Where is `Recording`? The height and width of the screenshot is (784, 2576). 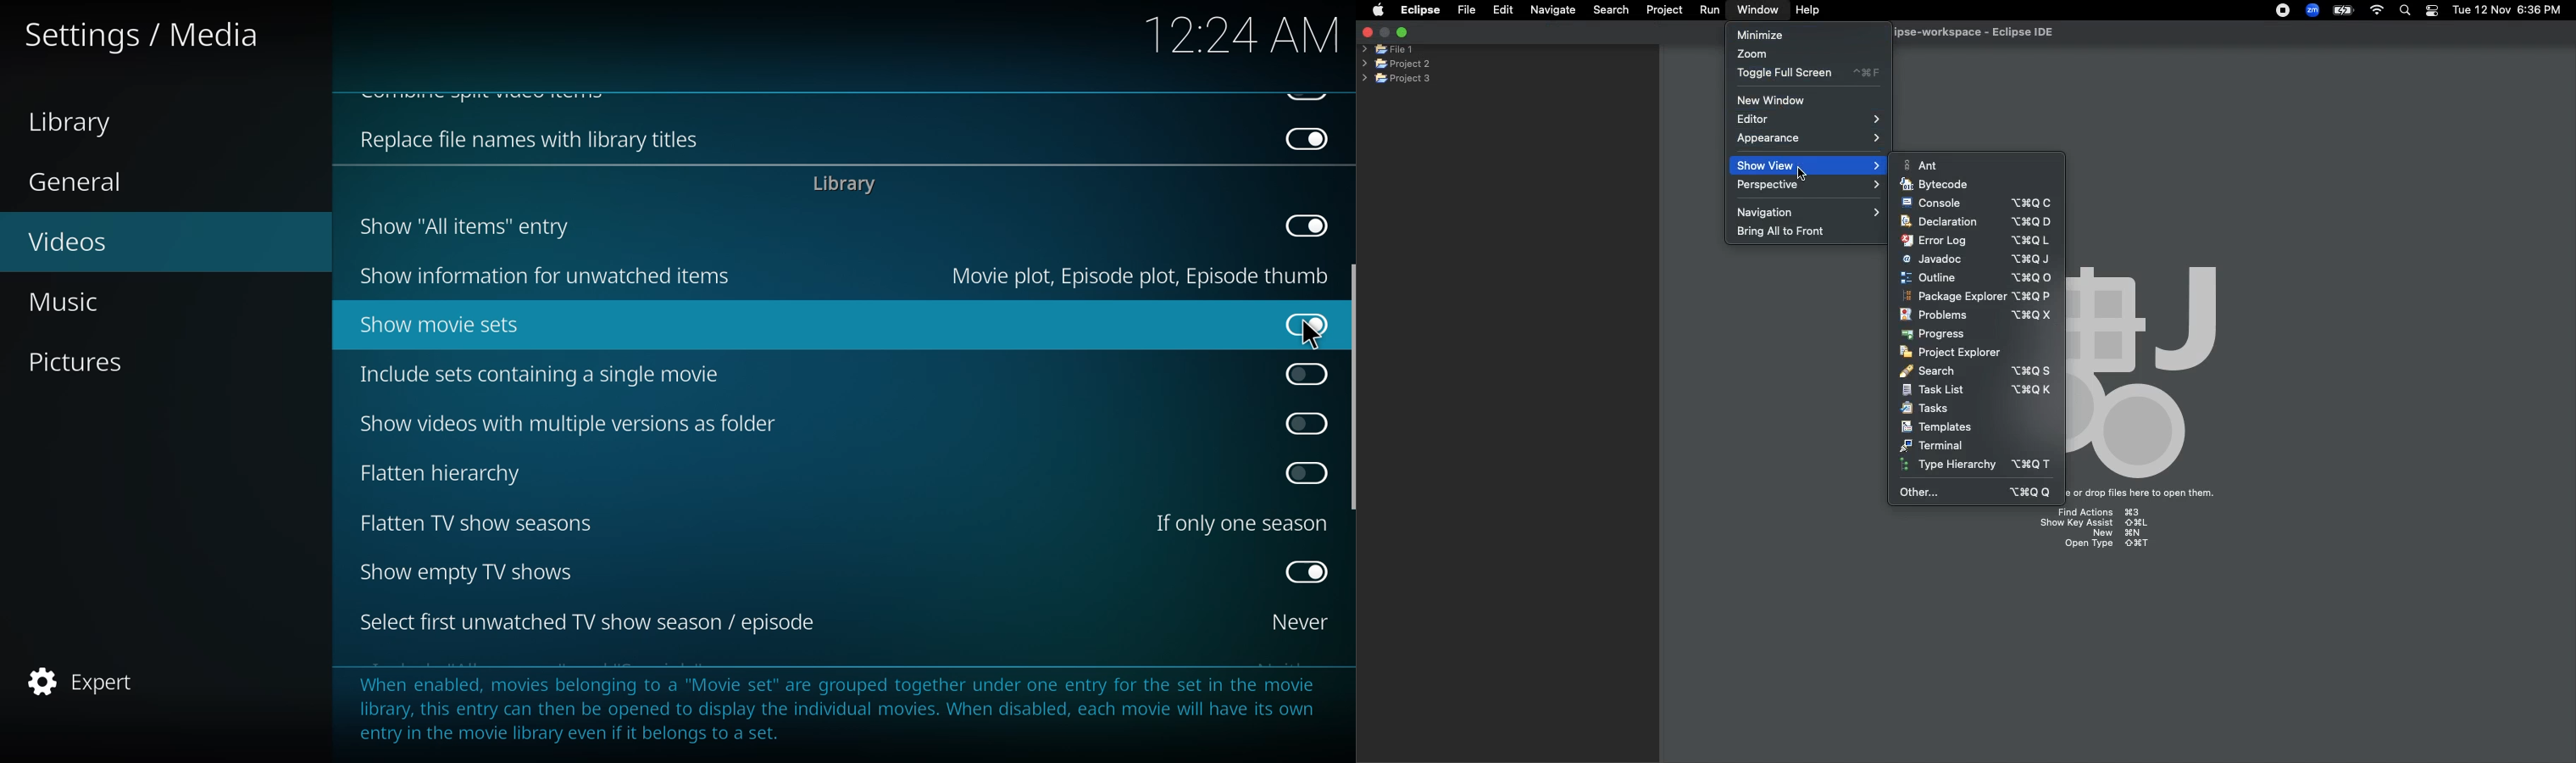 Recording is located at coordinates (2284, 12).